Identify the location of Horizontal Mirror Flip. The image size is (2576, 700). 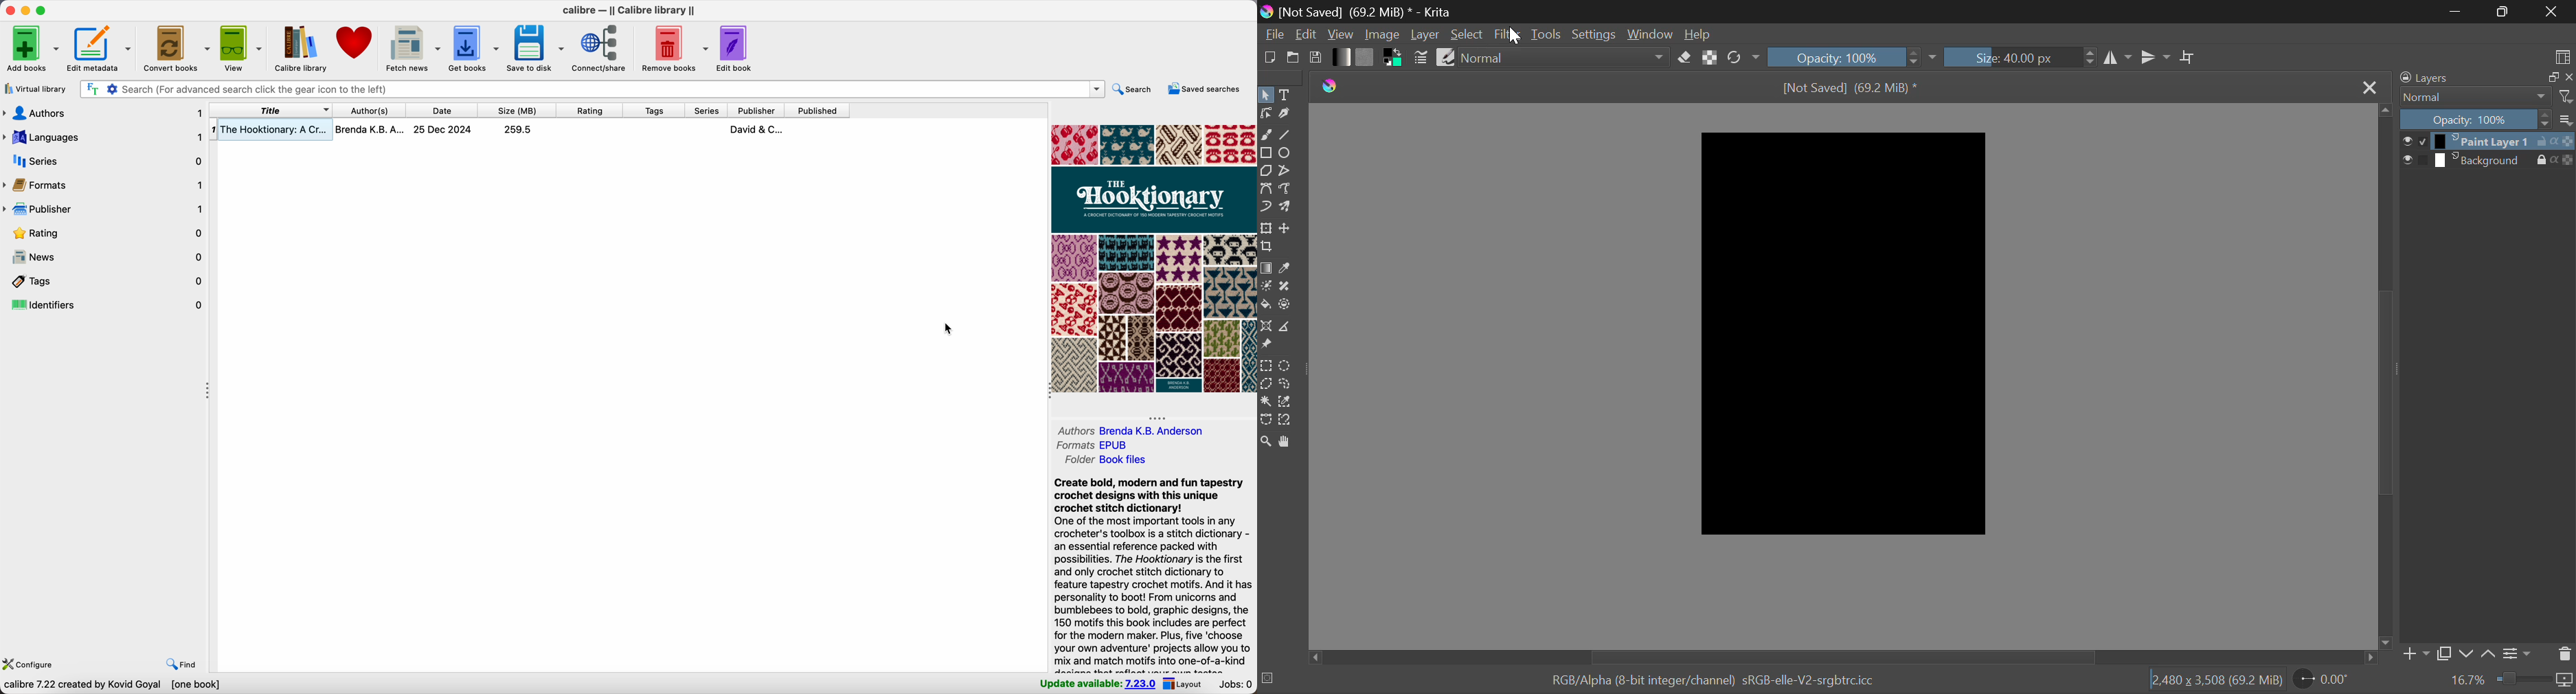
(2156, 56).